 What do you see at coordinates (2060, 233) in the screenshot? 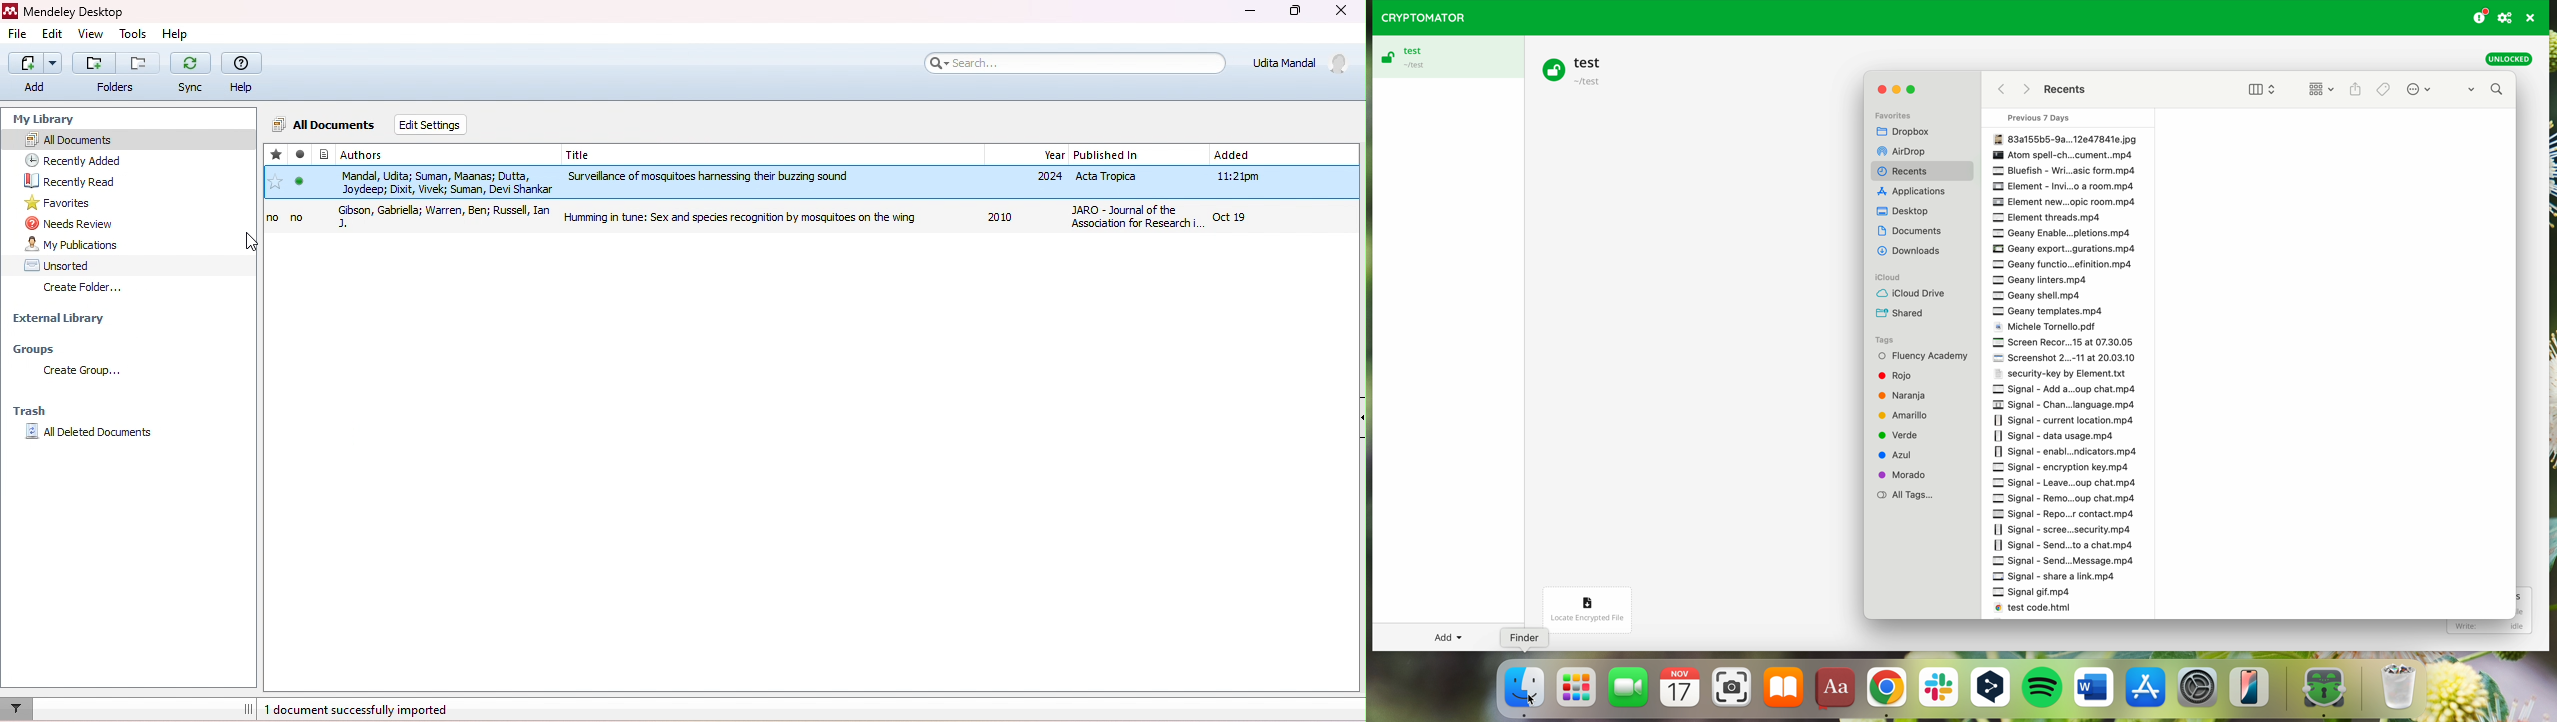
I see `Geany enable` at bounding box center [2060, 233].